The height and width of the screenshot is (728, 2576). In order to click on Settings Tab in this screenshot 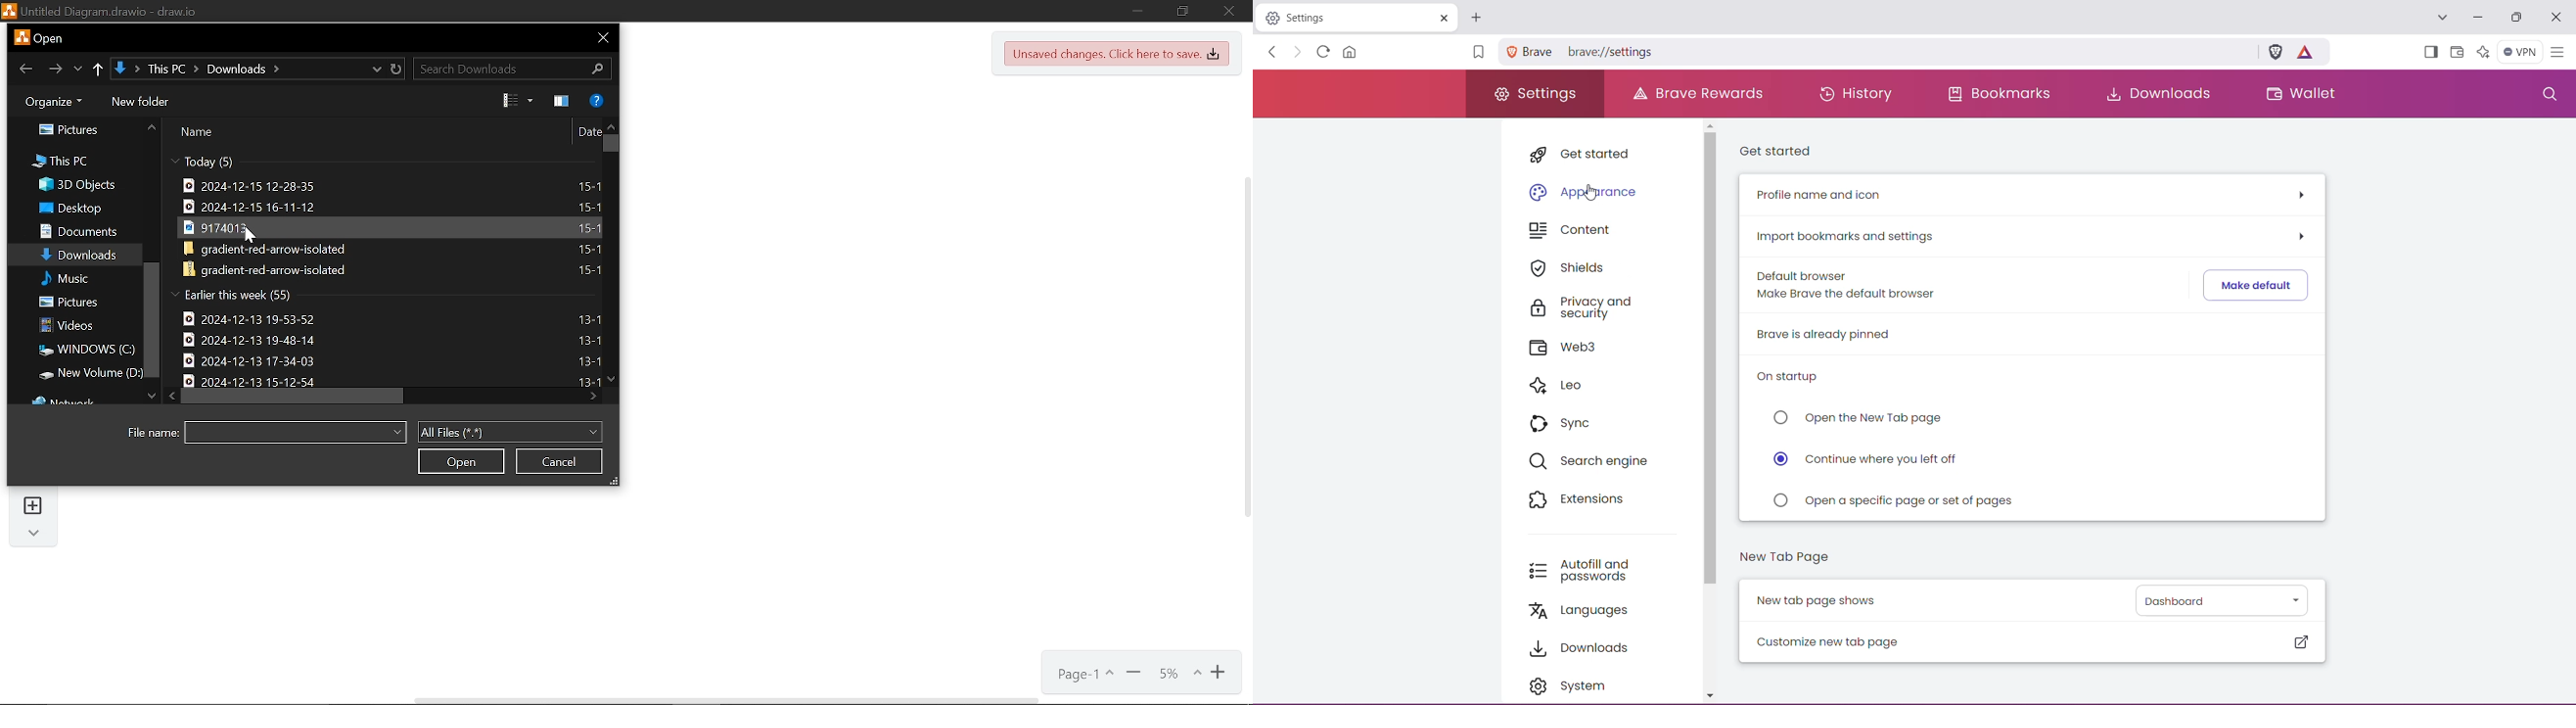, I will do `click(1336, 18)`.